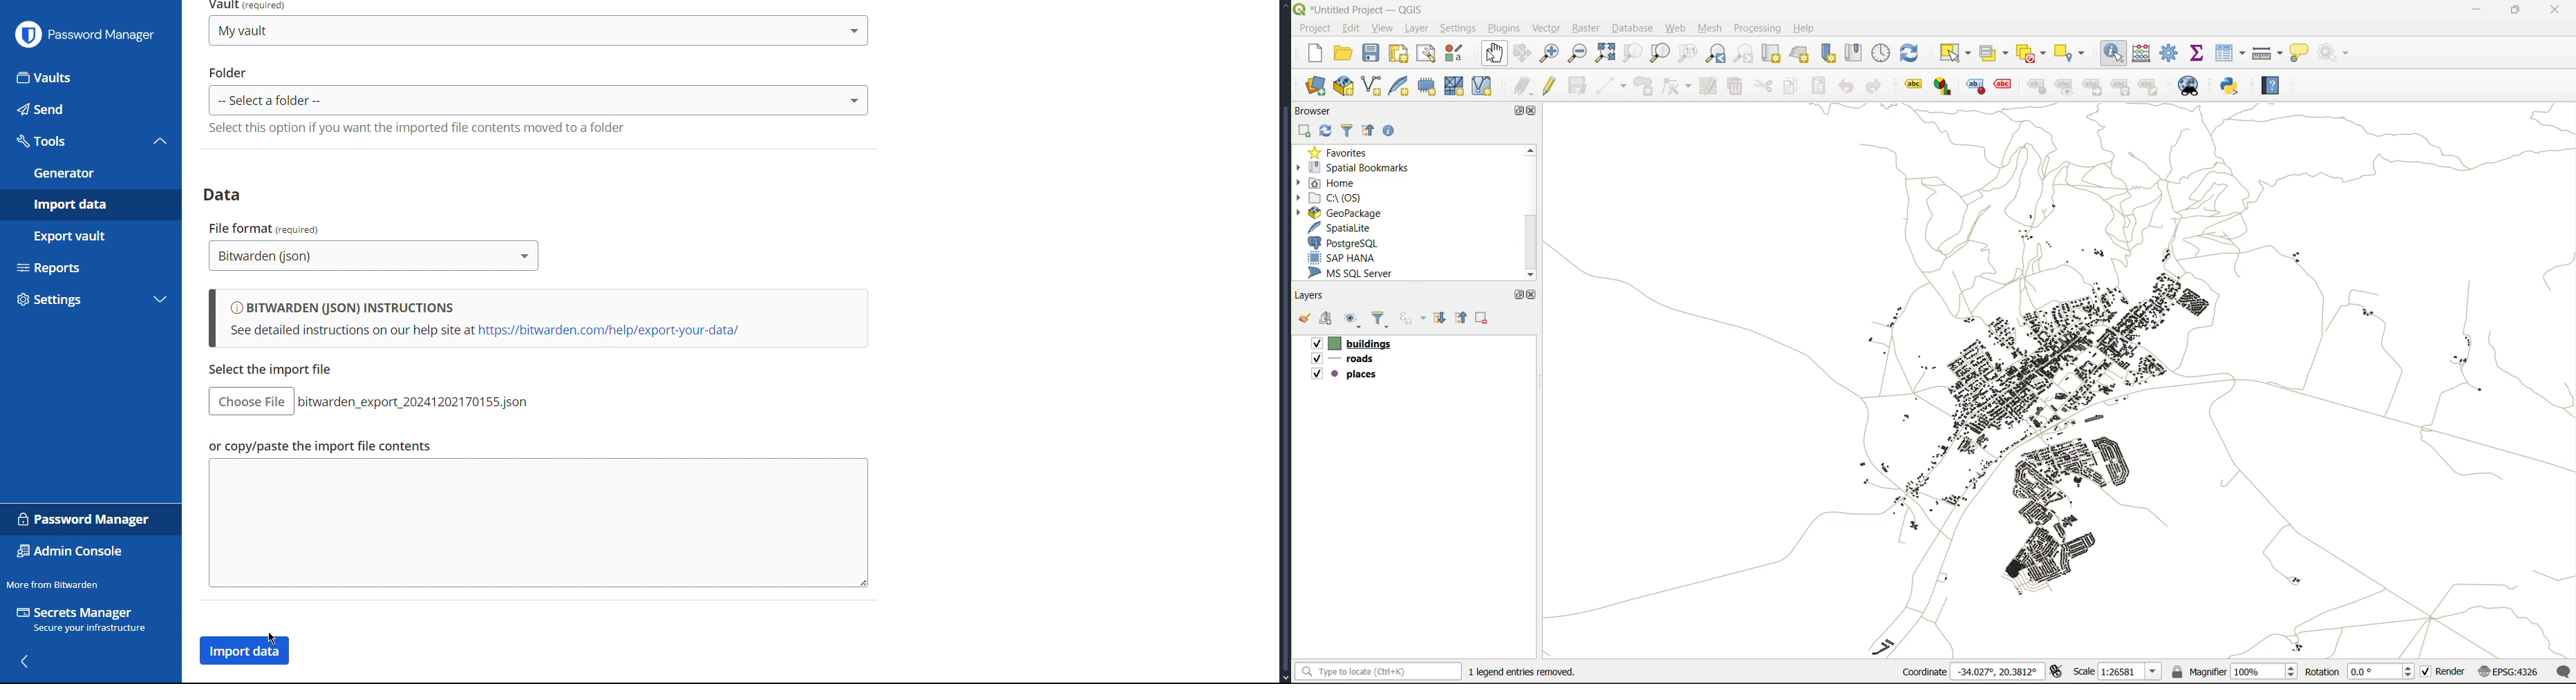 This screenshot has width=2576, height=700. What do you see at coordinates (1315, 109) in the screenshot?
I see `browser` at bounding box center [1315, 109].